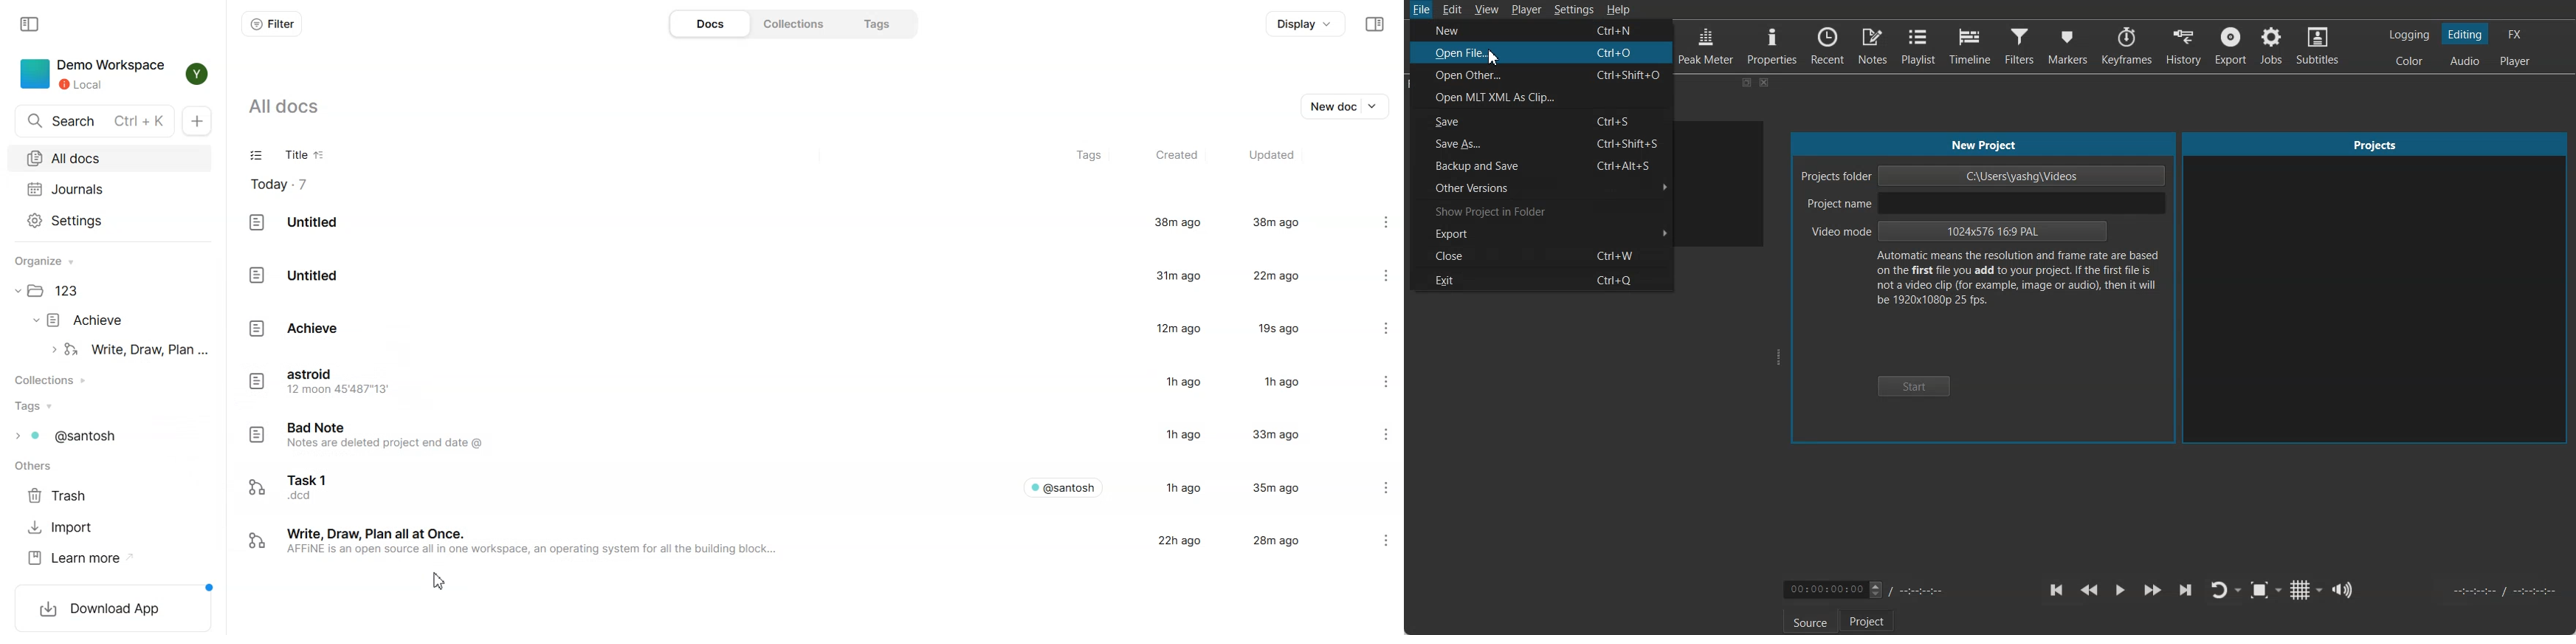  I want to click on Close, so click(1541, 256).